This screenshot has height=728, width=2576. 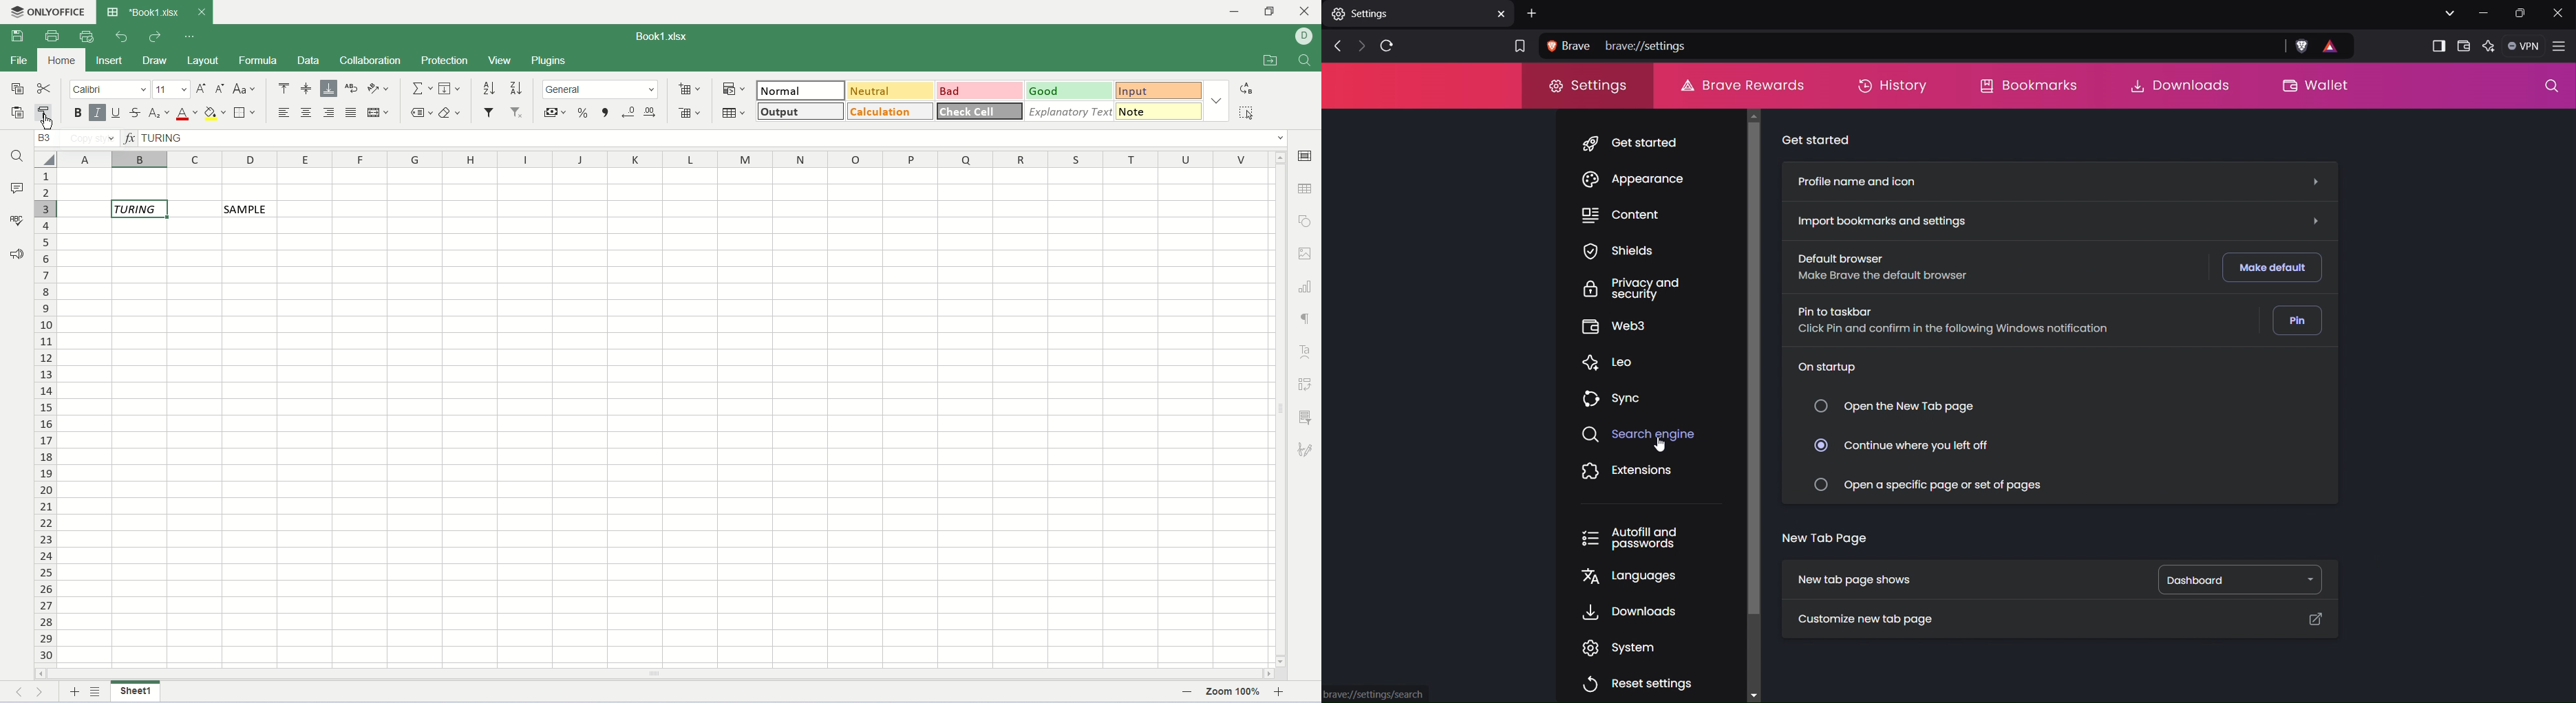 I want to click on underline, so click(x=116, y=114).